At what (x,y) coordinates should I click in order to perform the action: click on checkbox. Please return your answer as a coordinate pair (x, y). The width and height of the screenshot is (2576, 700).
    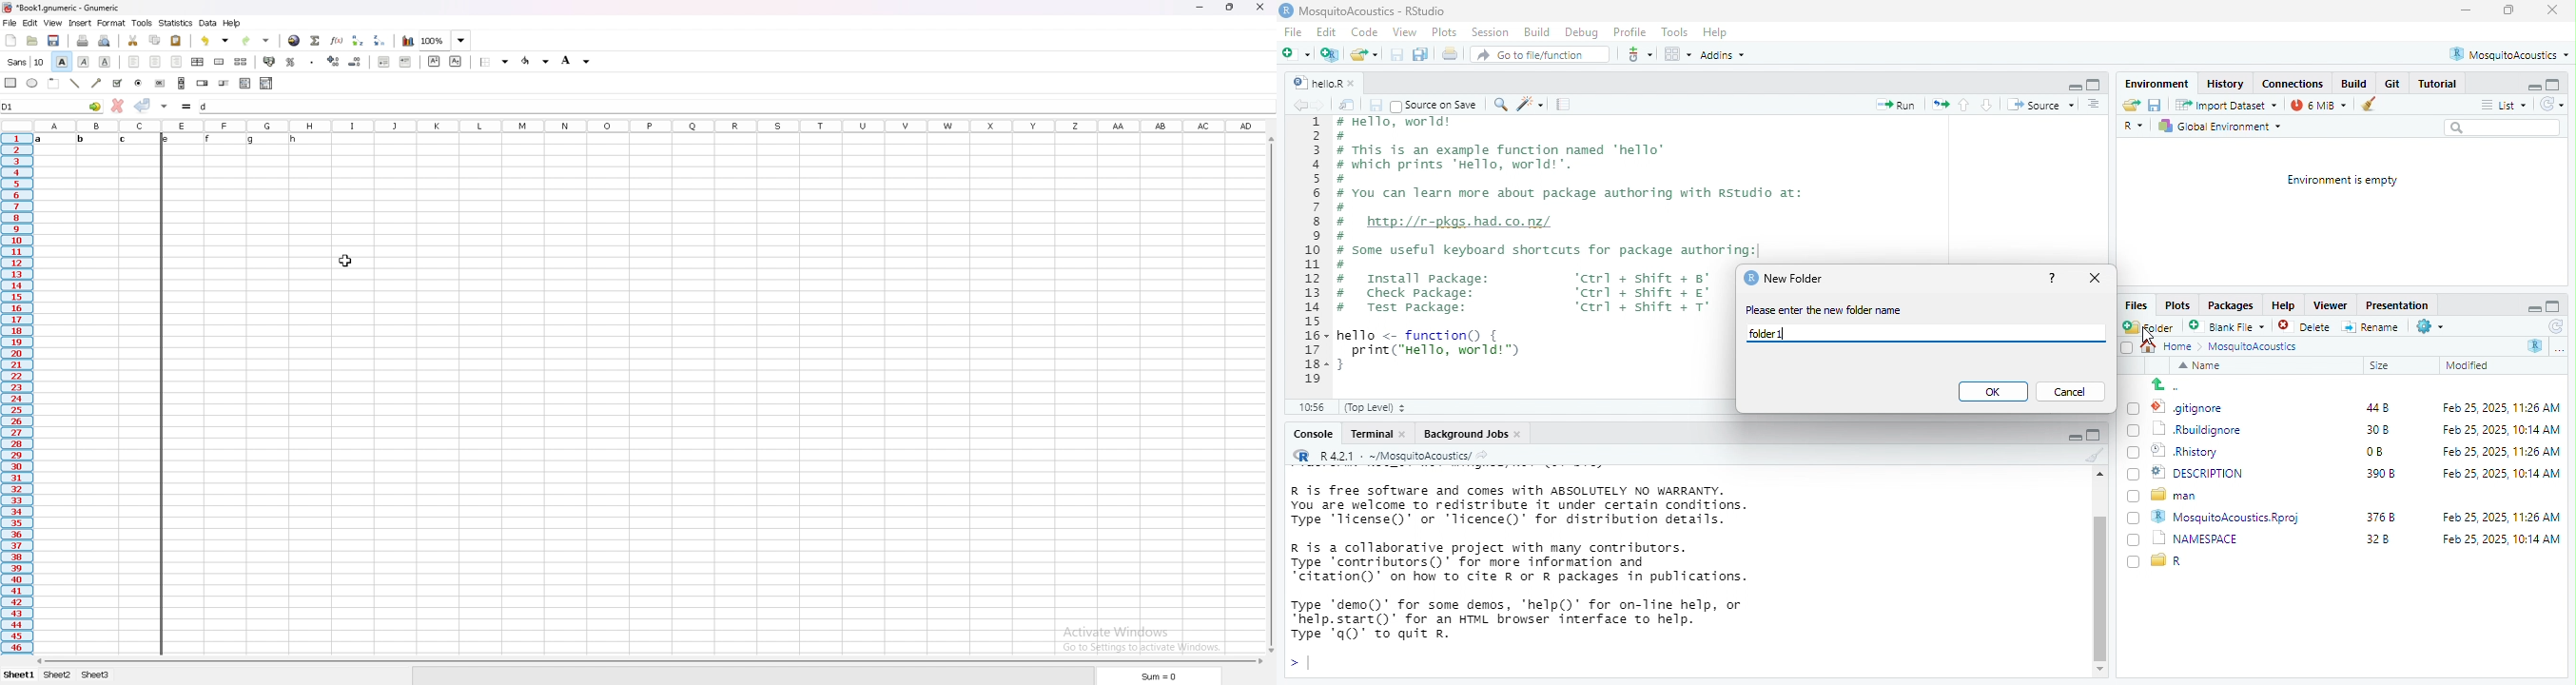
    Looking at the image, I should click on (2130, 562).